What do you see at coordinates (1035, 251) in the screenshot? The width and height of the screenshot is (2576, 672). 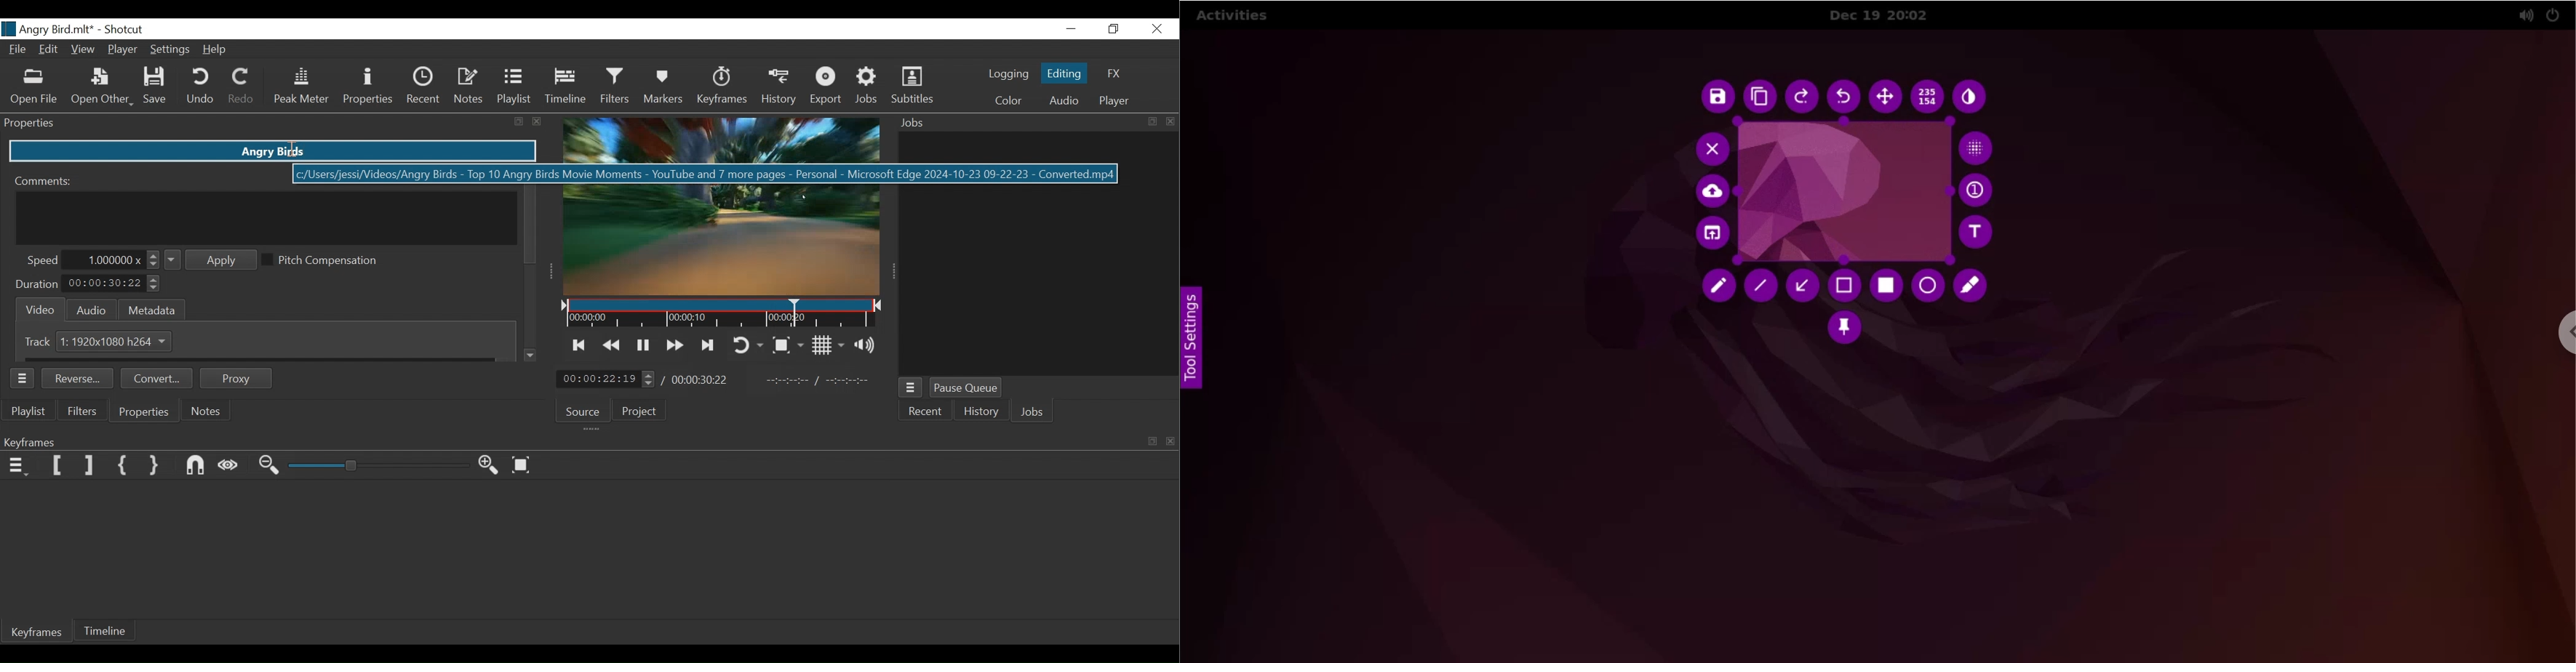 I see `Jobs Panel` at bounding box center [1035, 251].